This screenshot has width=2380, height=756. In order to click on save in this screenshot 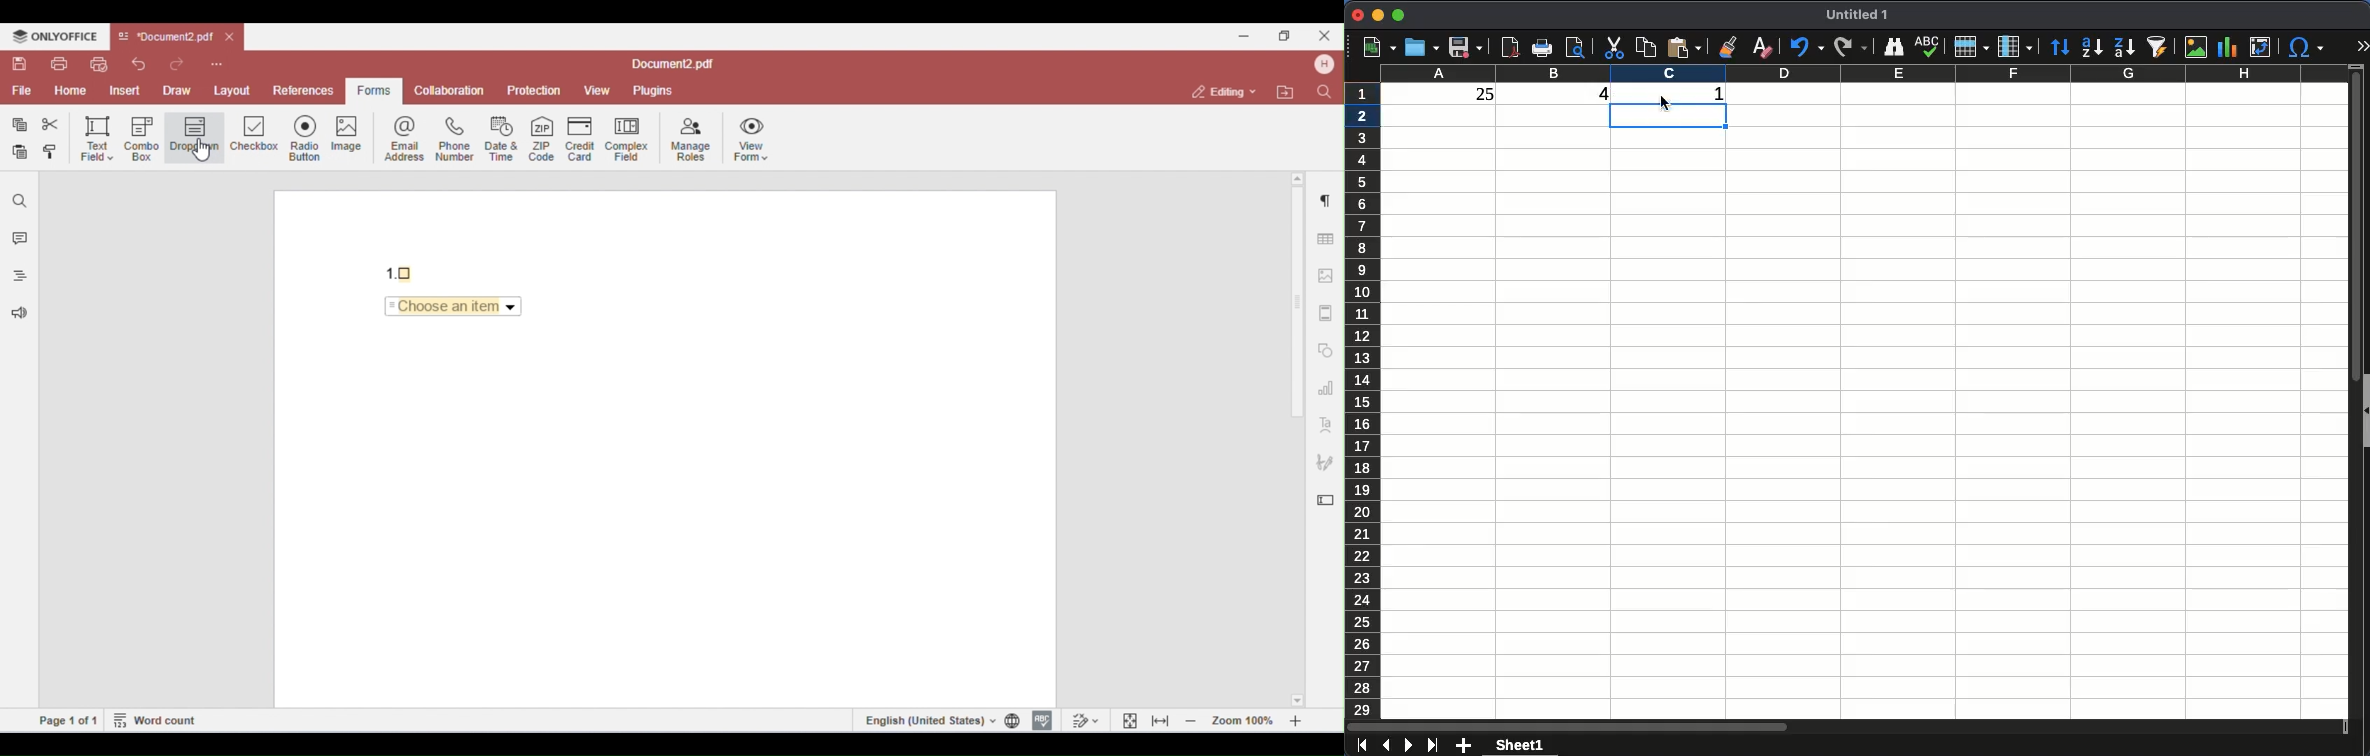, I will do `click(1464, 49)`.